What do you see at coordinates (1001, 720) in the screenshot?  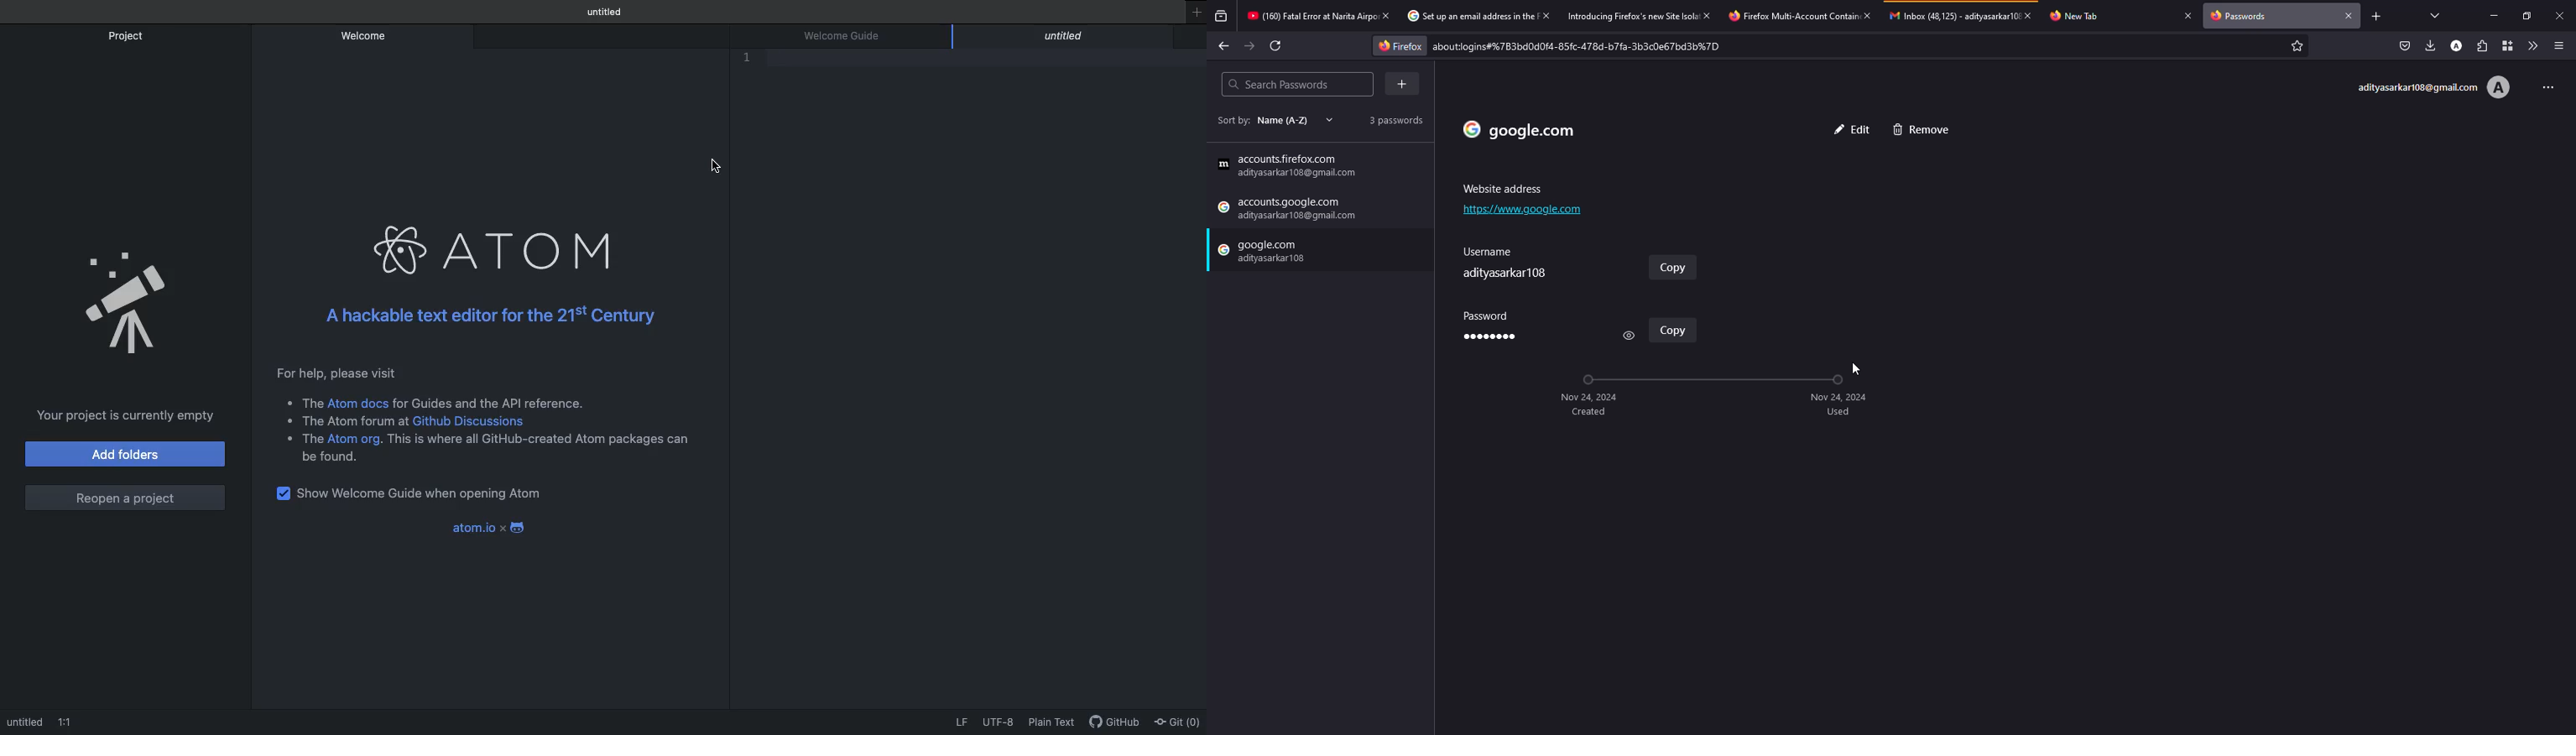 I see `UTF-8` at bounding box center [1001, 720].